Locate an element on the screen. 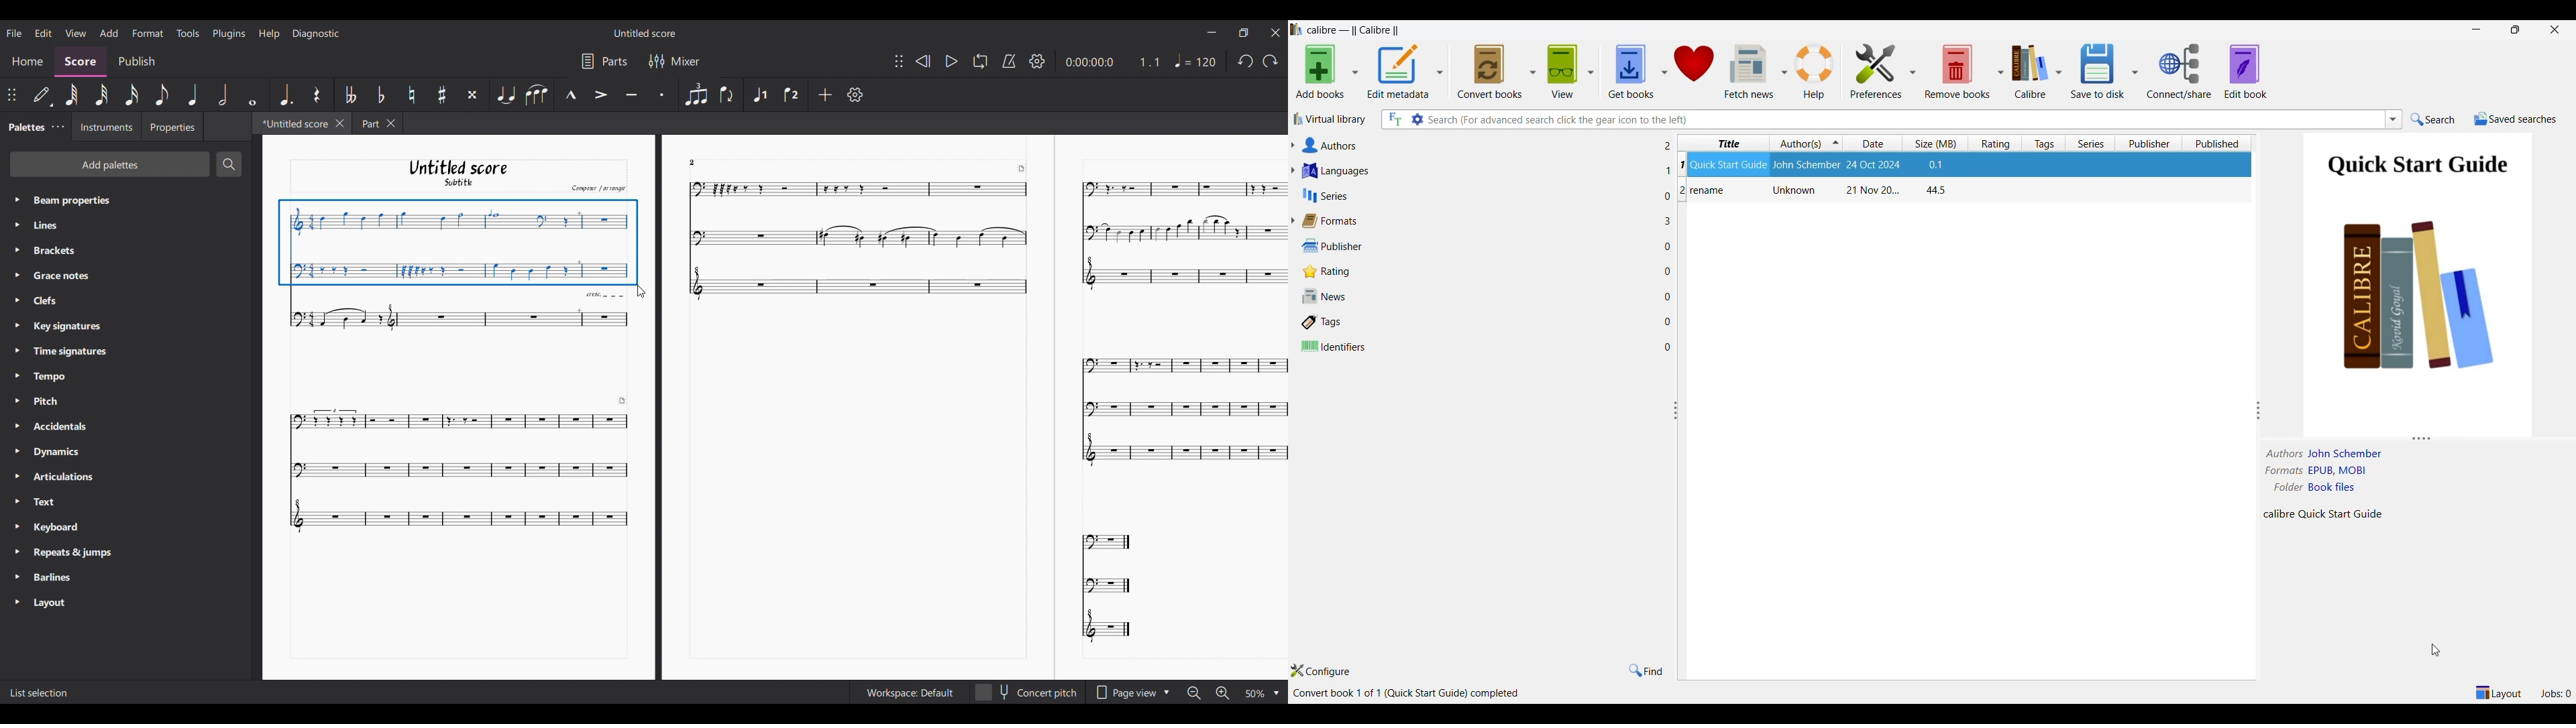 The width and height of the screenshot is (2576, 728). Change height of panels attached is located at coordinates (2406, 438).